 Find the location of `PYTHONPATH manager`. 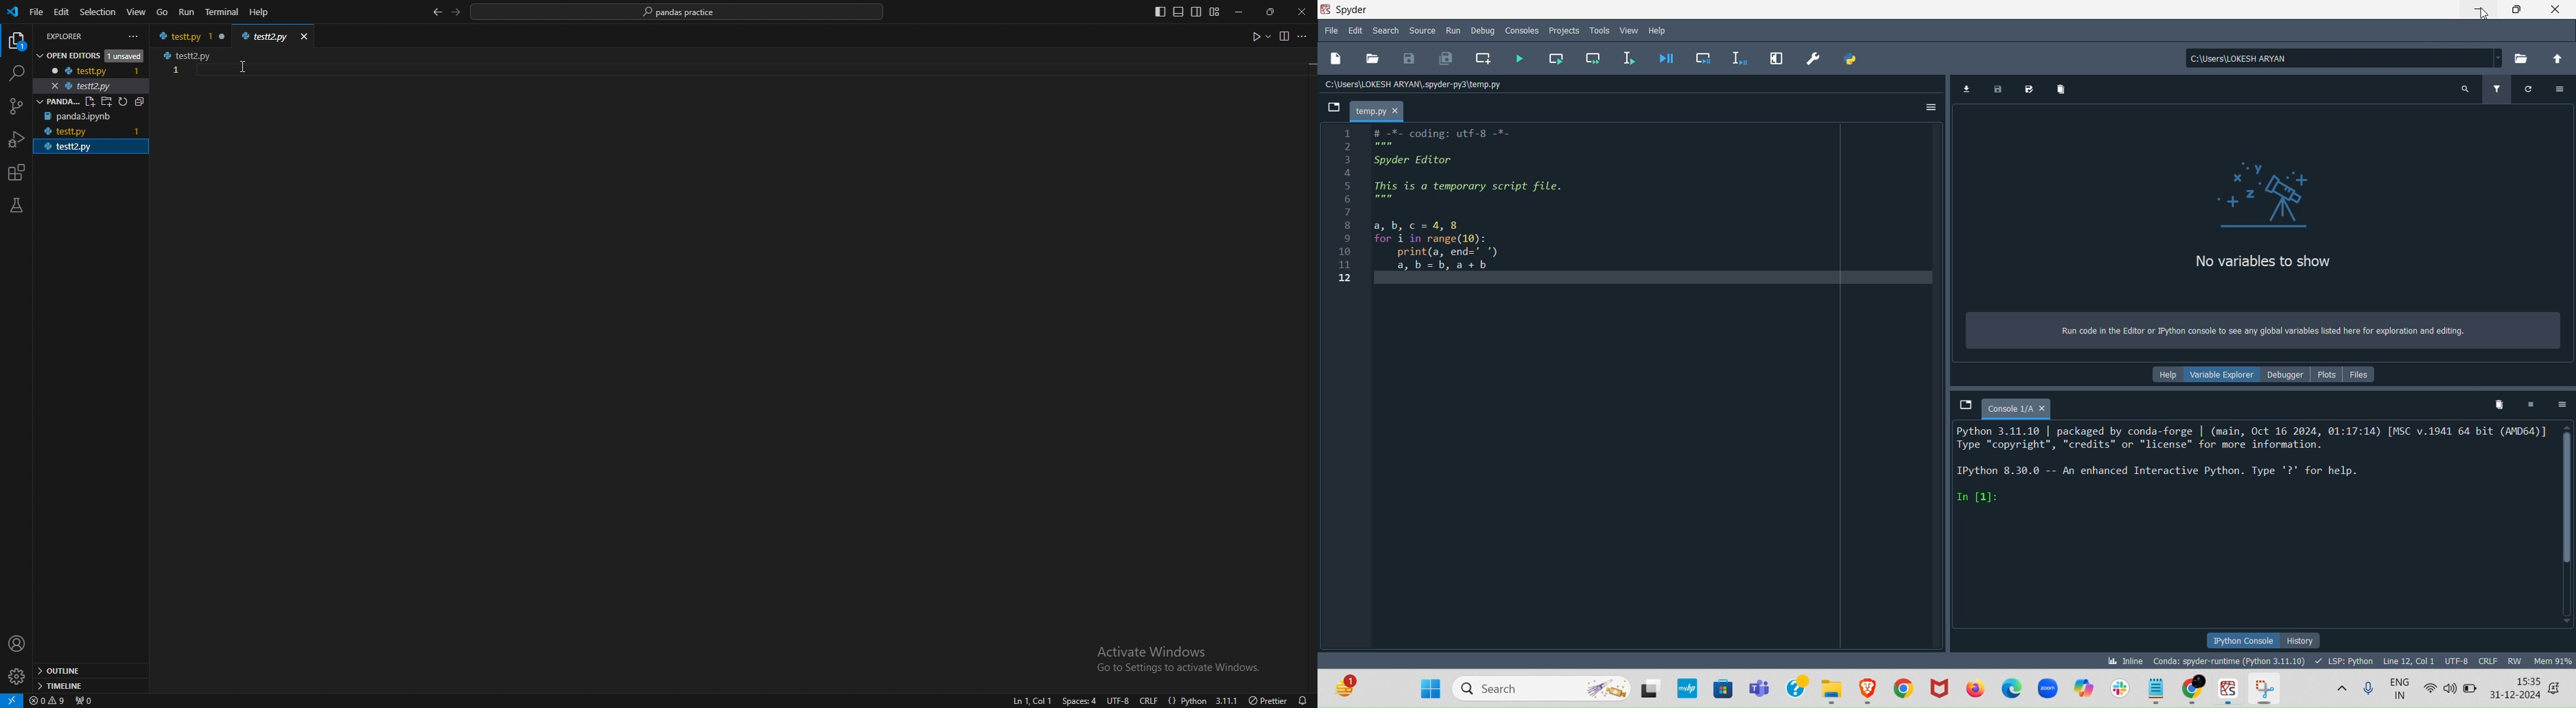

PYTHONPATH manager is located at coordinates (1849, 58).